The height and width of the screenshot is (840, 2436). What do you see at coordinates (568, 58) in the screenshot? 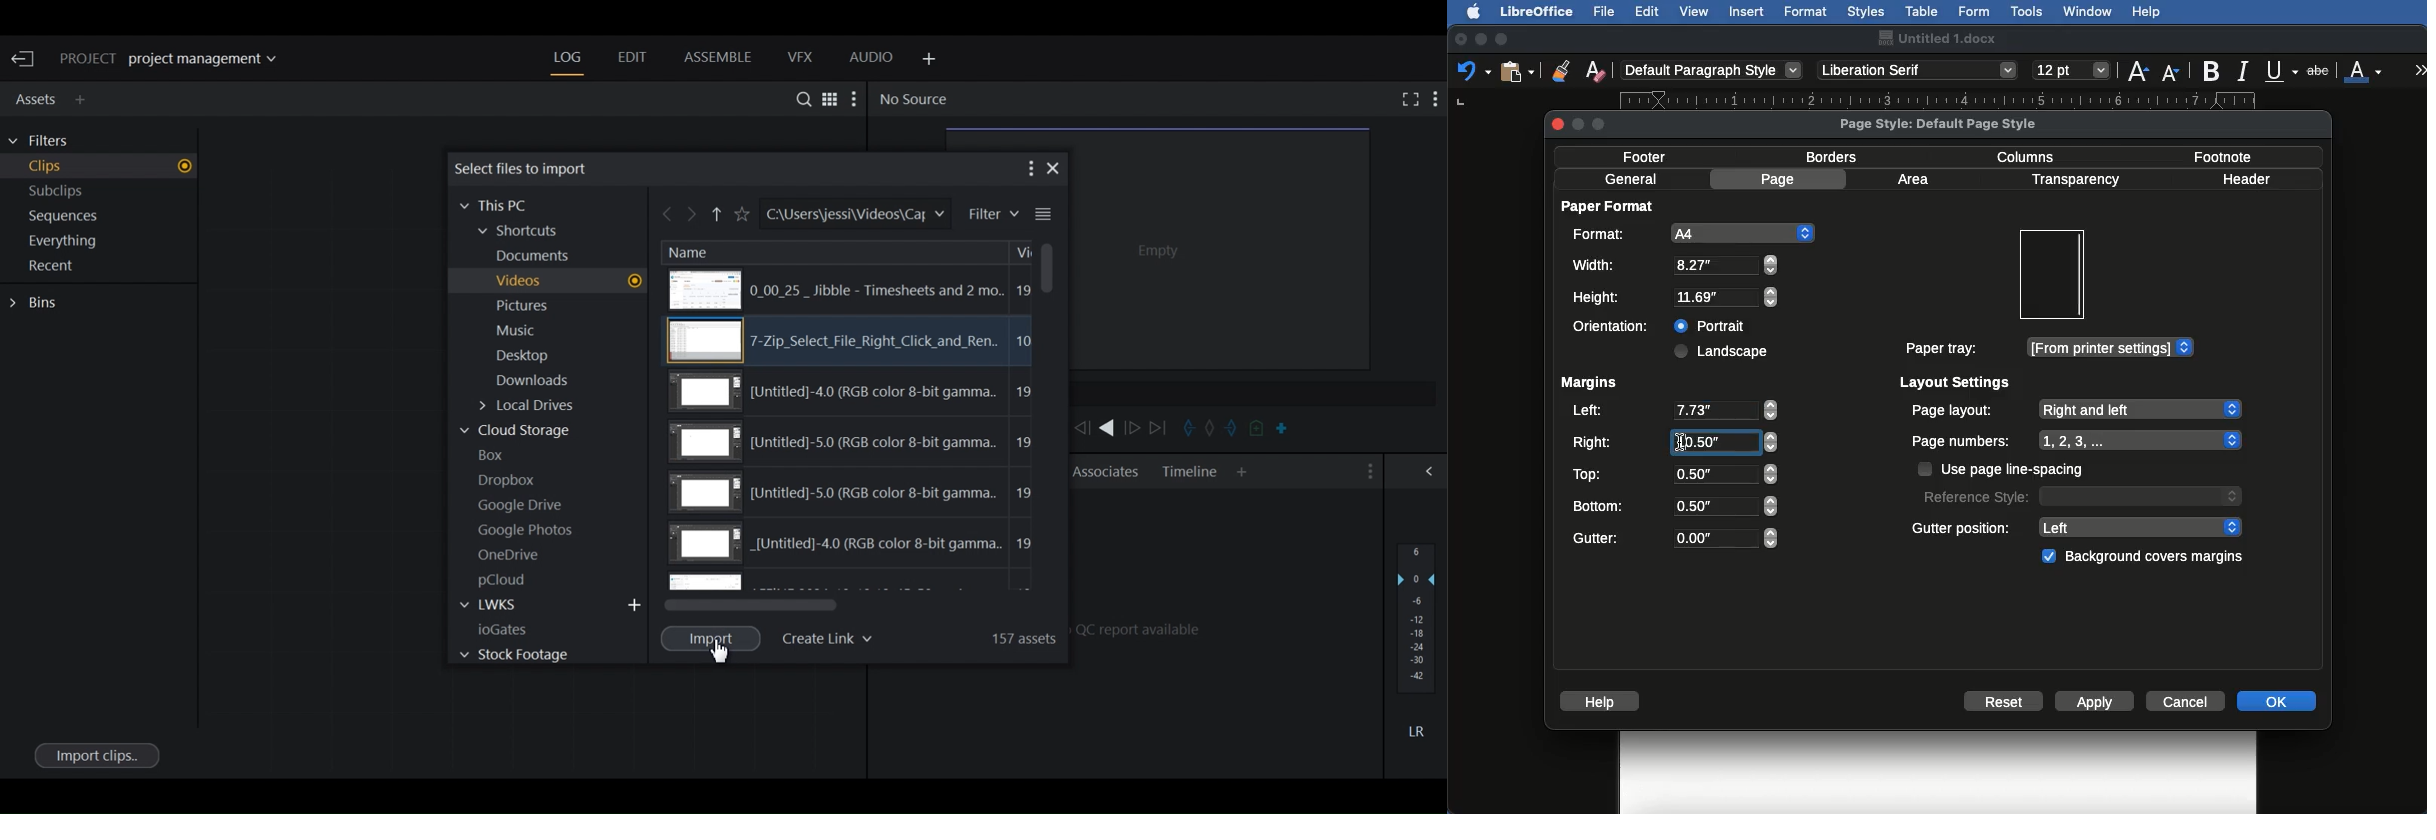
I see `Log` at bounding box center [568, 58].